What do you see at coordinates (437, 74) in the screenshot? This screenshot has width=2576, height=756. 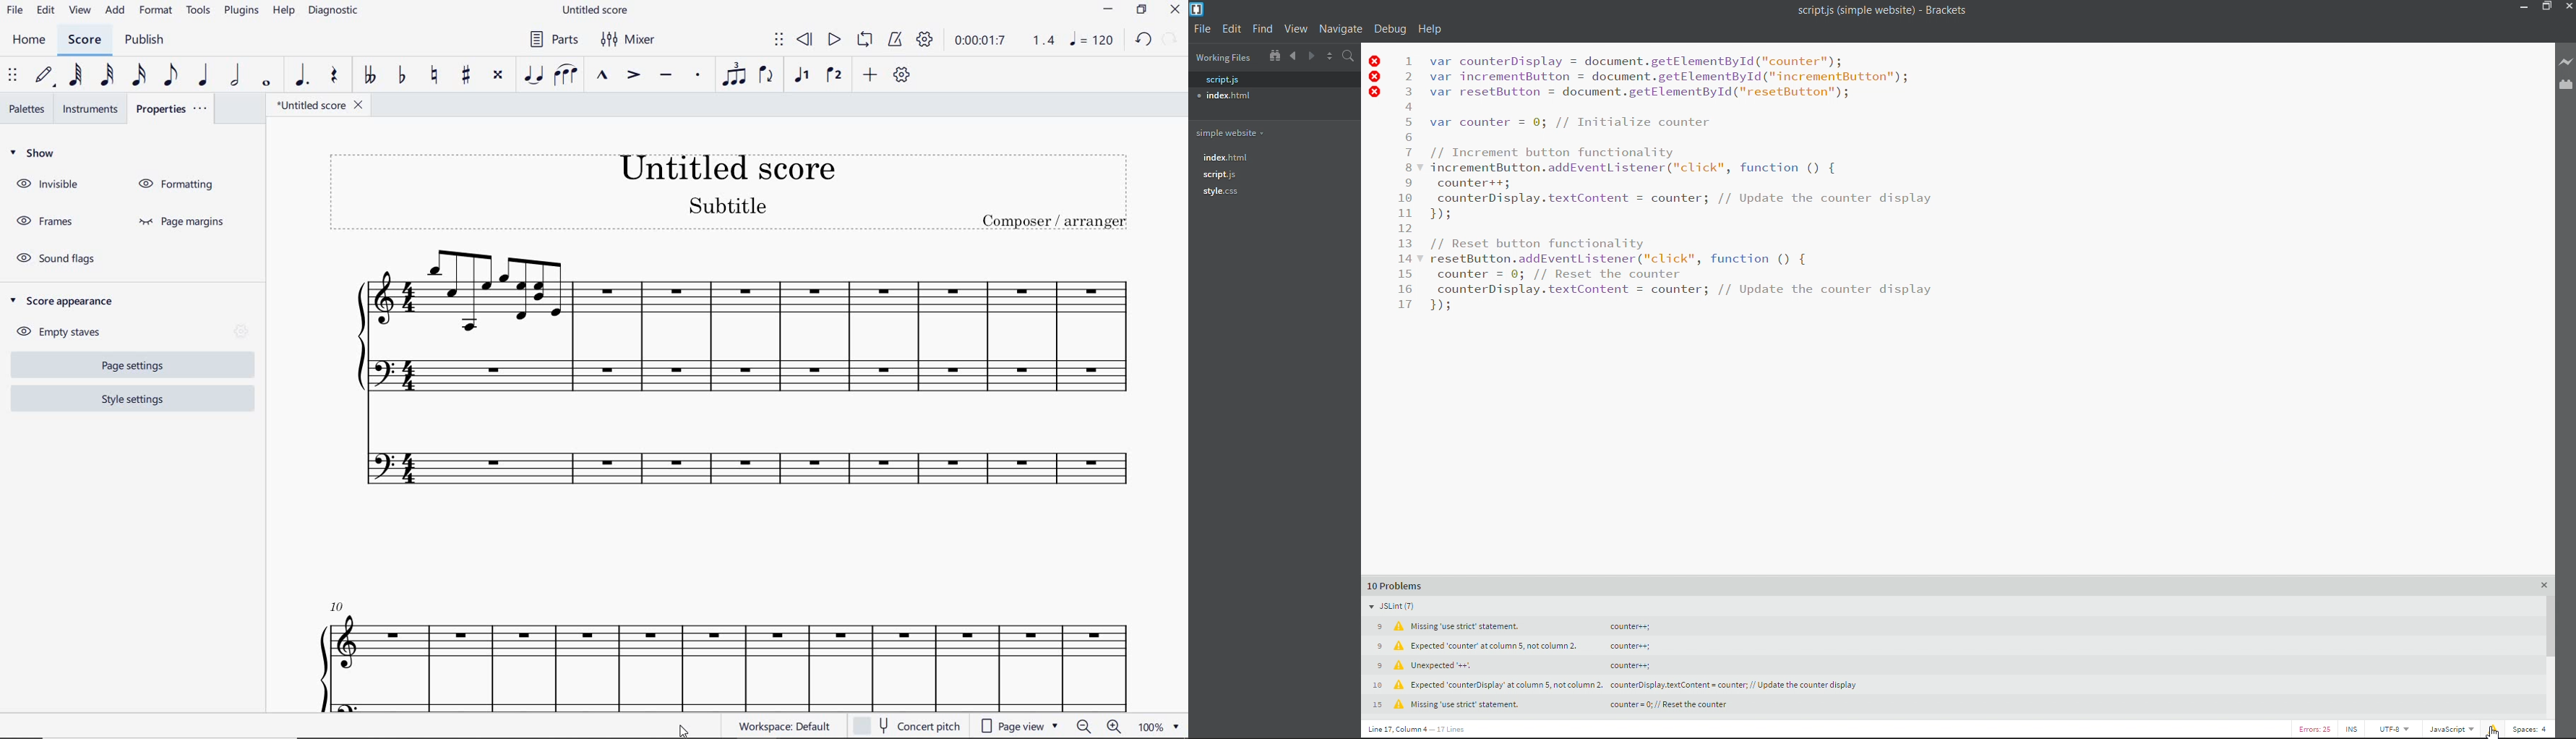 I see `TOGGLE NATURAL` at bounding box center [437, 74].